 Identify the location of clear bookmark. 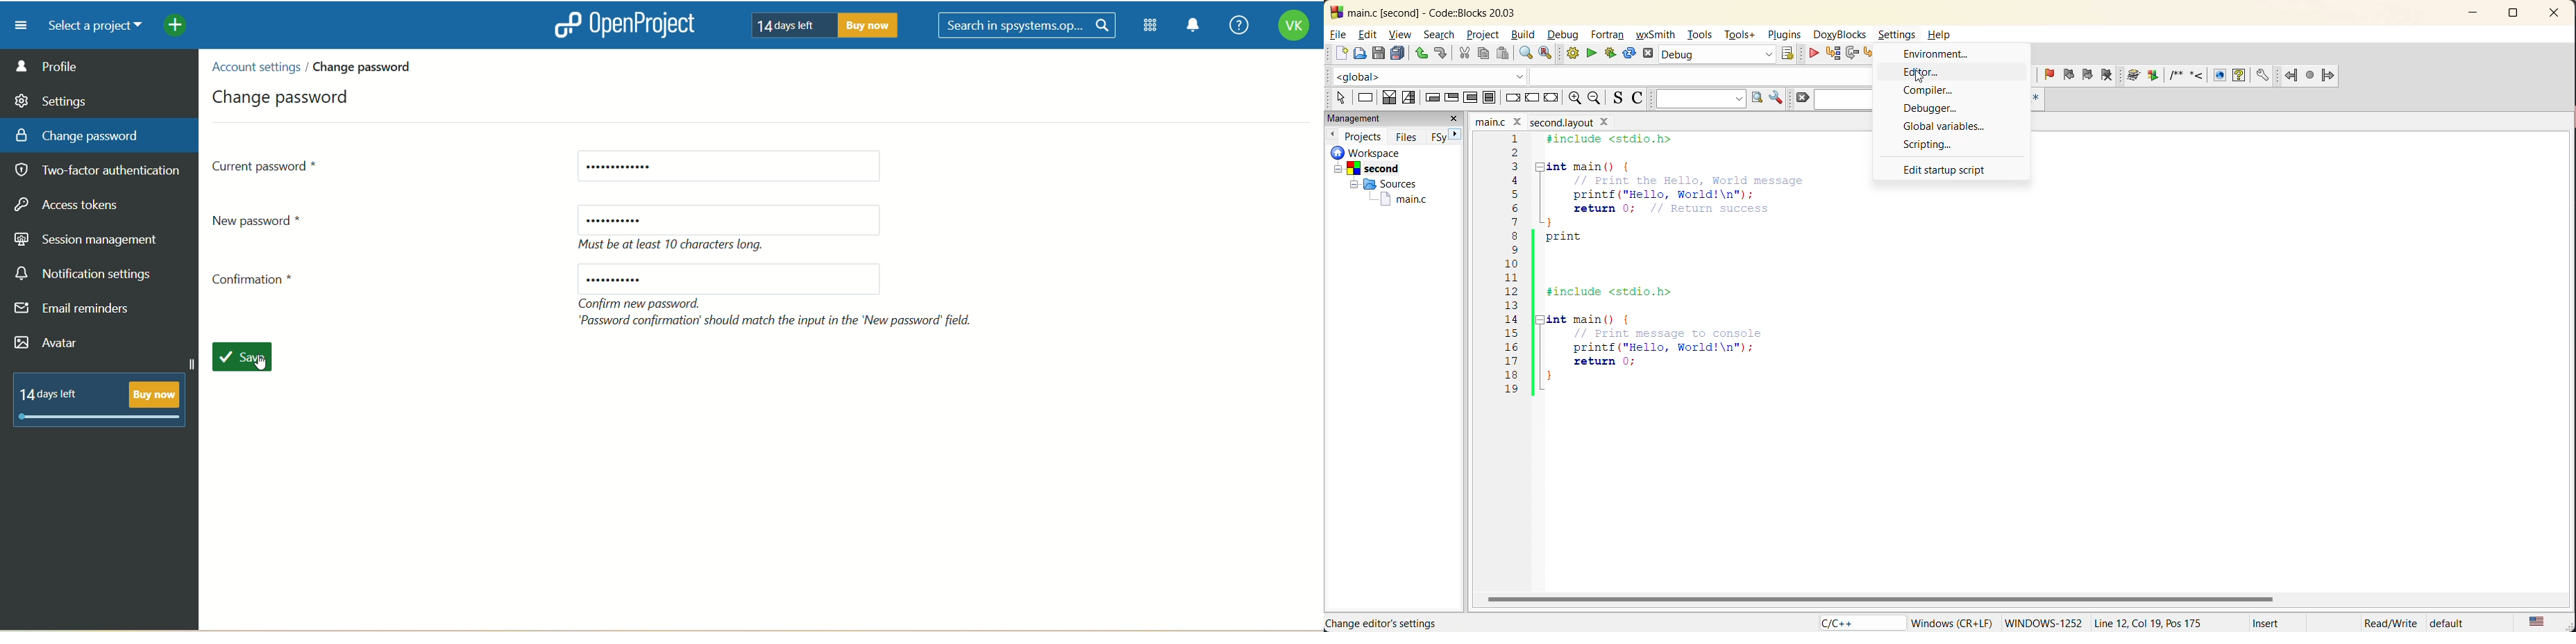
(2108, 75).